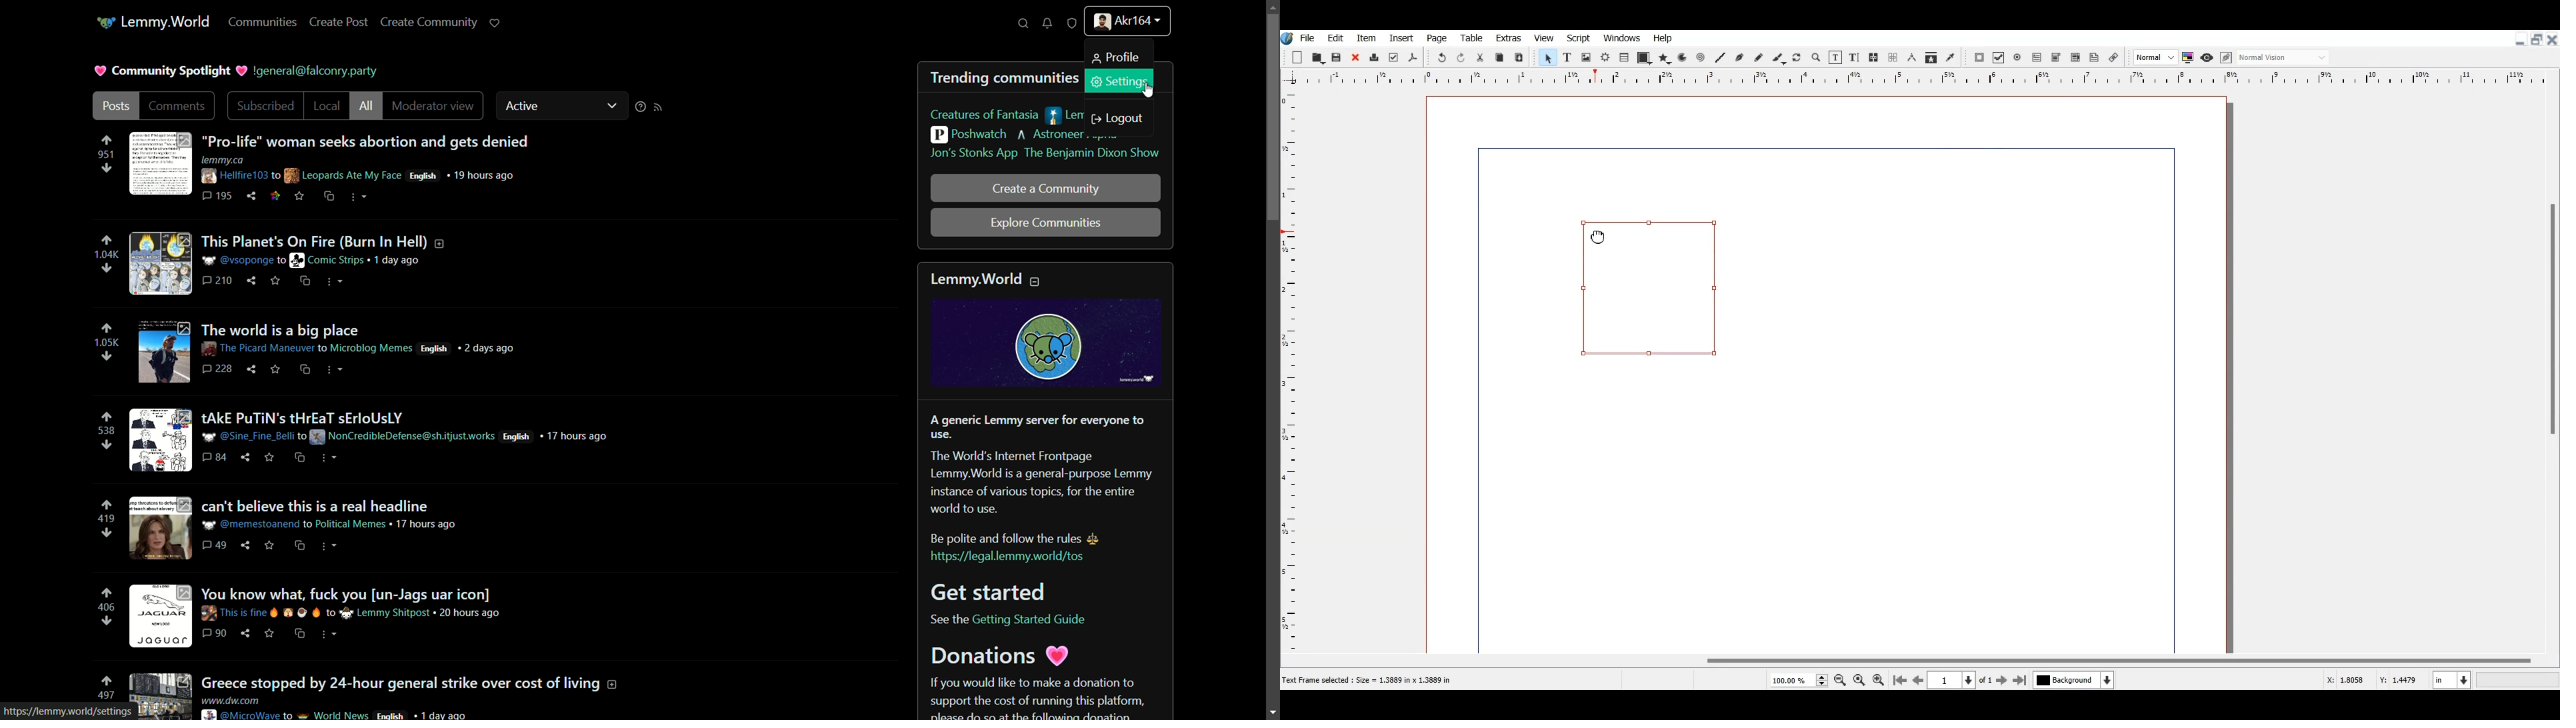 The height and width of the screenshot is (728, 2576). I want to click on PDF List Box, so click(2075, 58).